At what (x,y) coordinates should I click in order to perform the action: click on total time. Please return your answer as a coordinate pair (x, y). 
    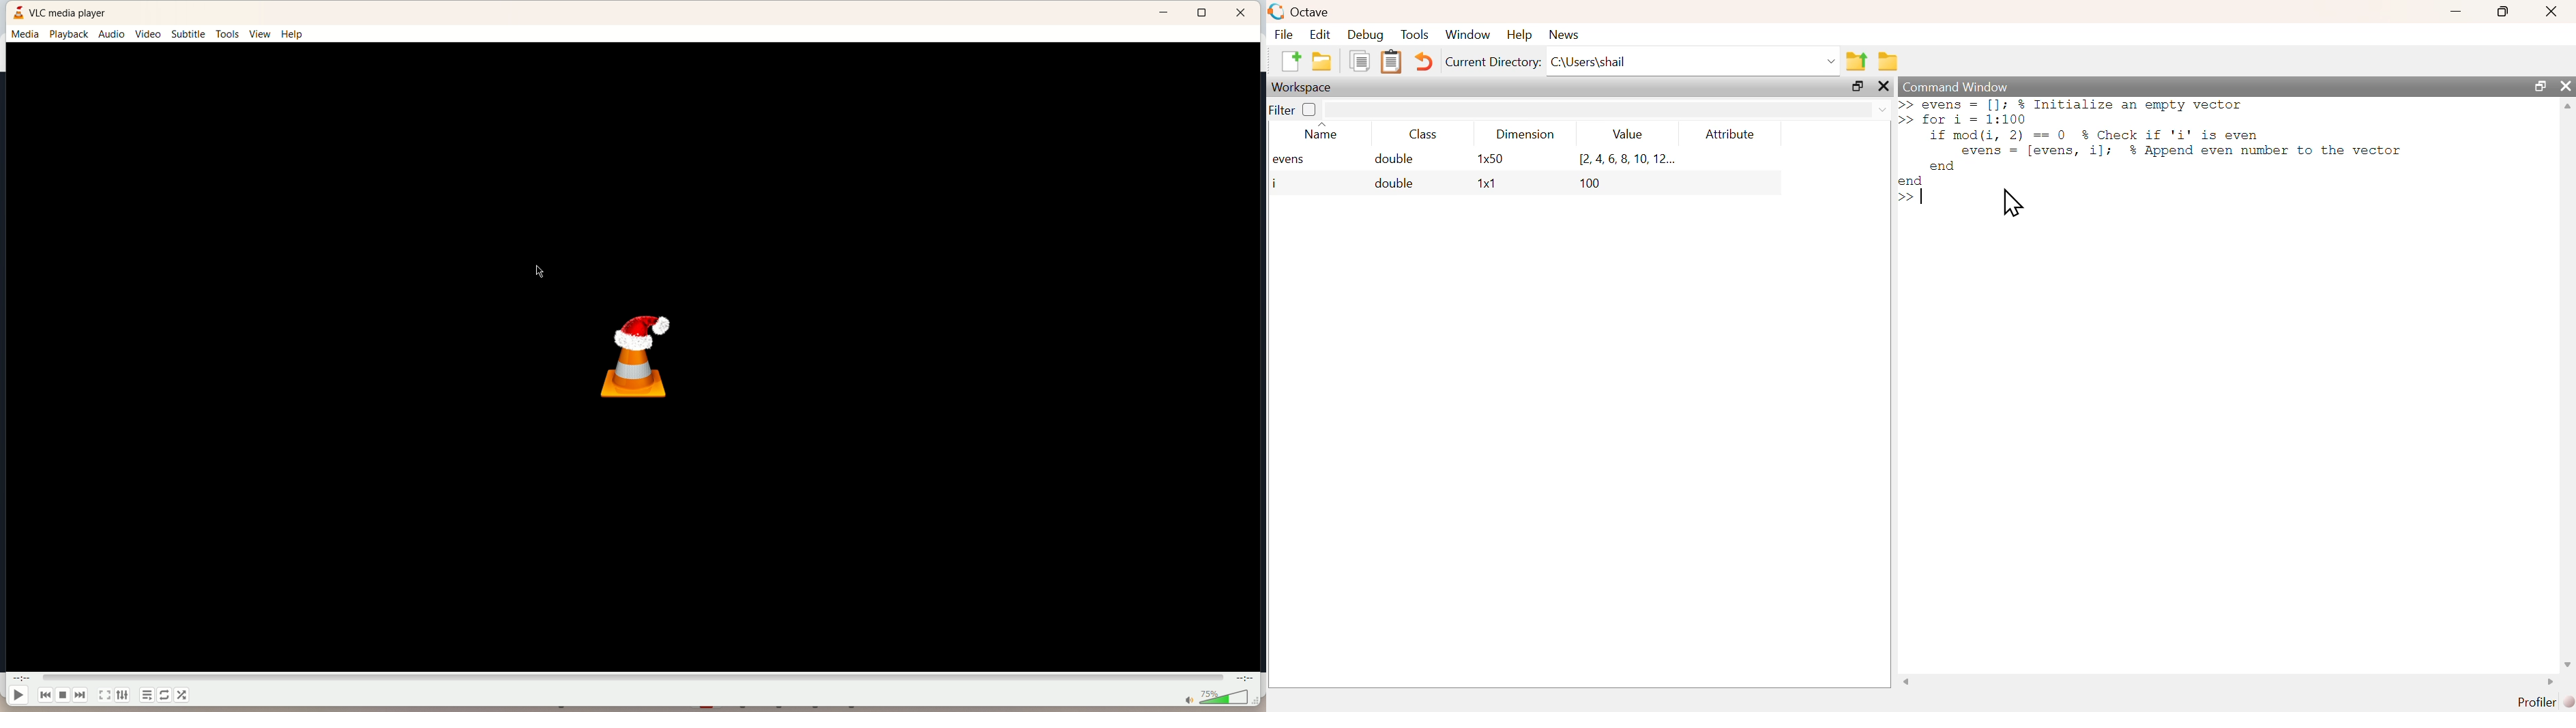
    Looking at the image, I should click on (1251, 678).